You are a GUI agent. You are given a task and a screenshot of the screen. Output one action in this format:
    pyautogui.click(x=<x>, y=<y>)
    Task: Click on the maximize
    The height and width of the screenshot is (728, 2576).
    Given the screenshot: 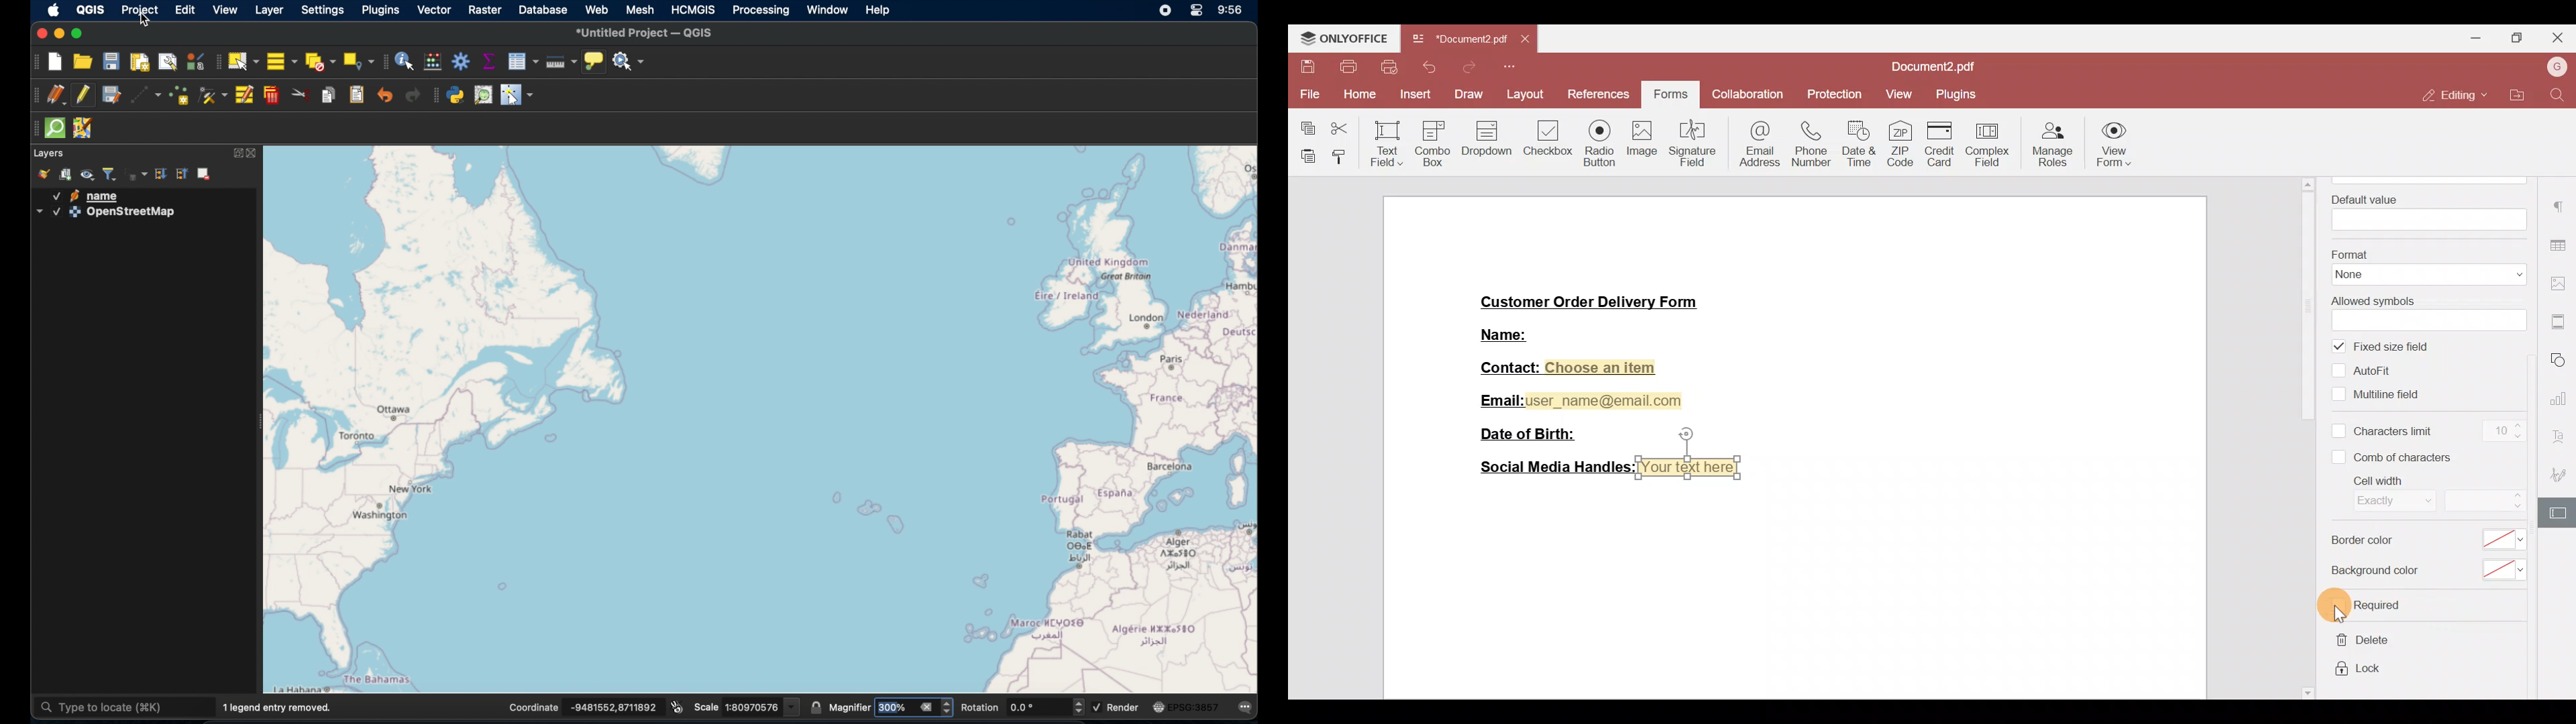 What is the action you would take?
    pyautogui.click(x=80, y=34)
    